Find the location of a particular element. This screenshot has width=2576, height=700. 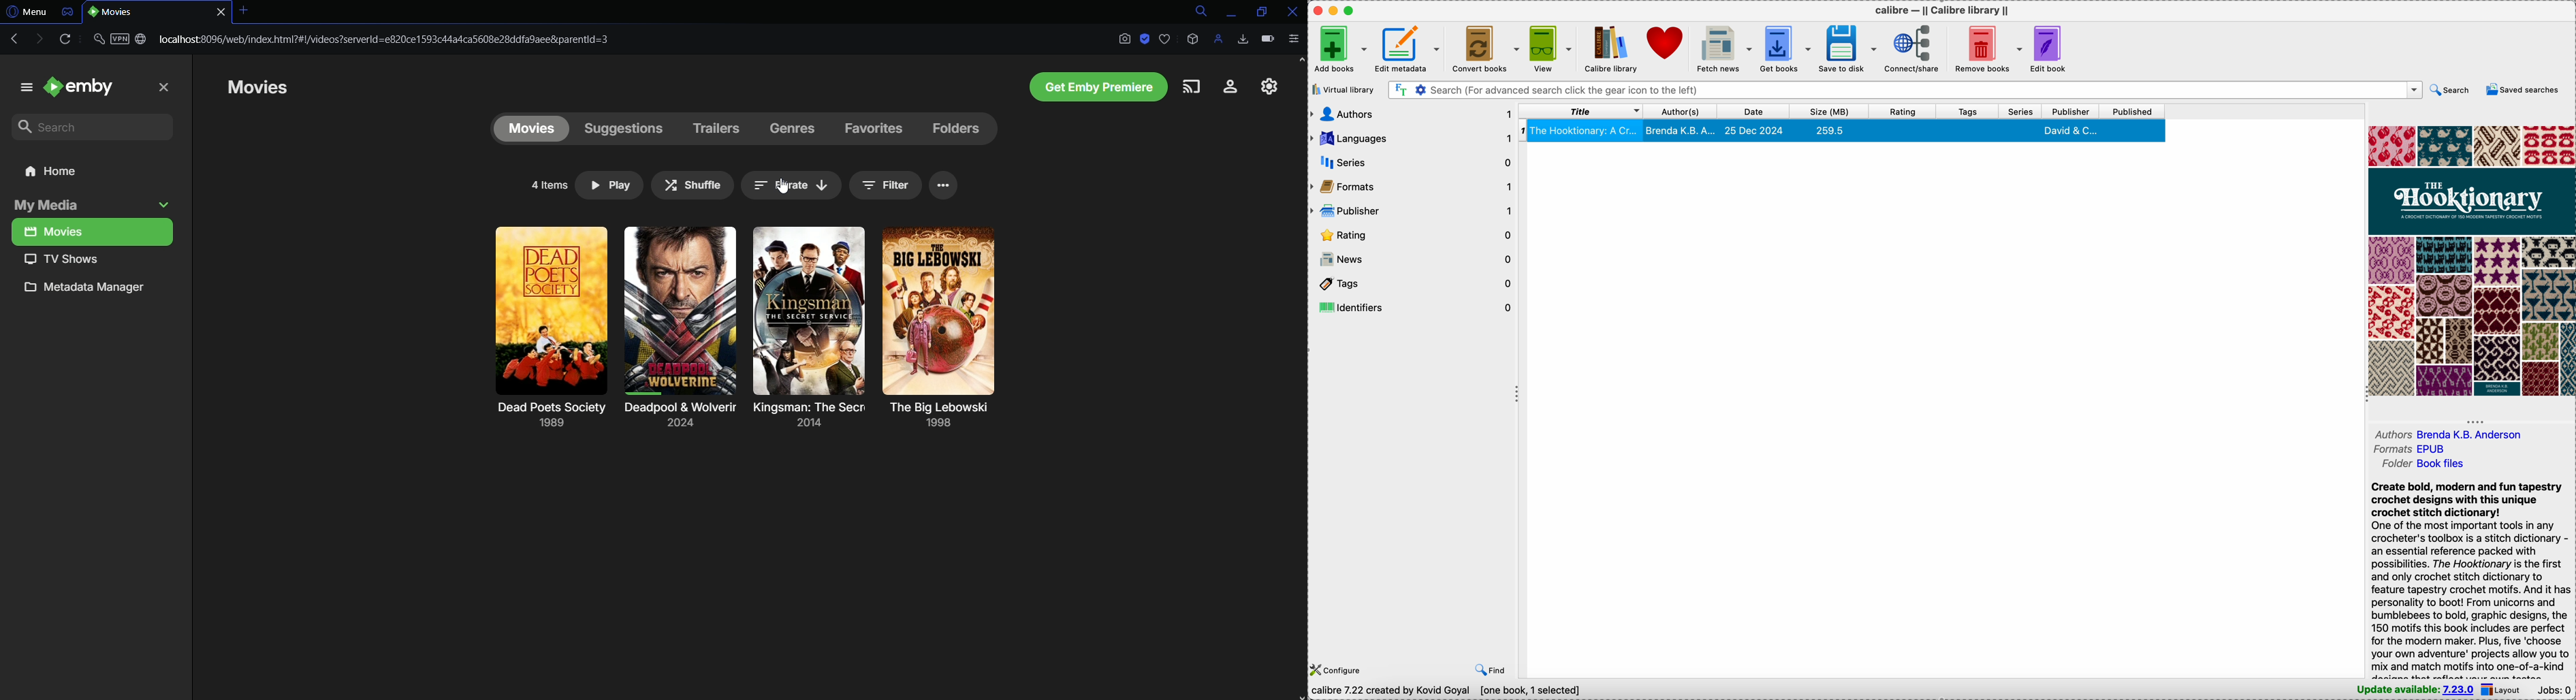

minimize is located at coordinates (1335, 11).